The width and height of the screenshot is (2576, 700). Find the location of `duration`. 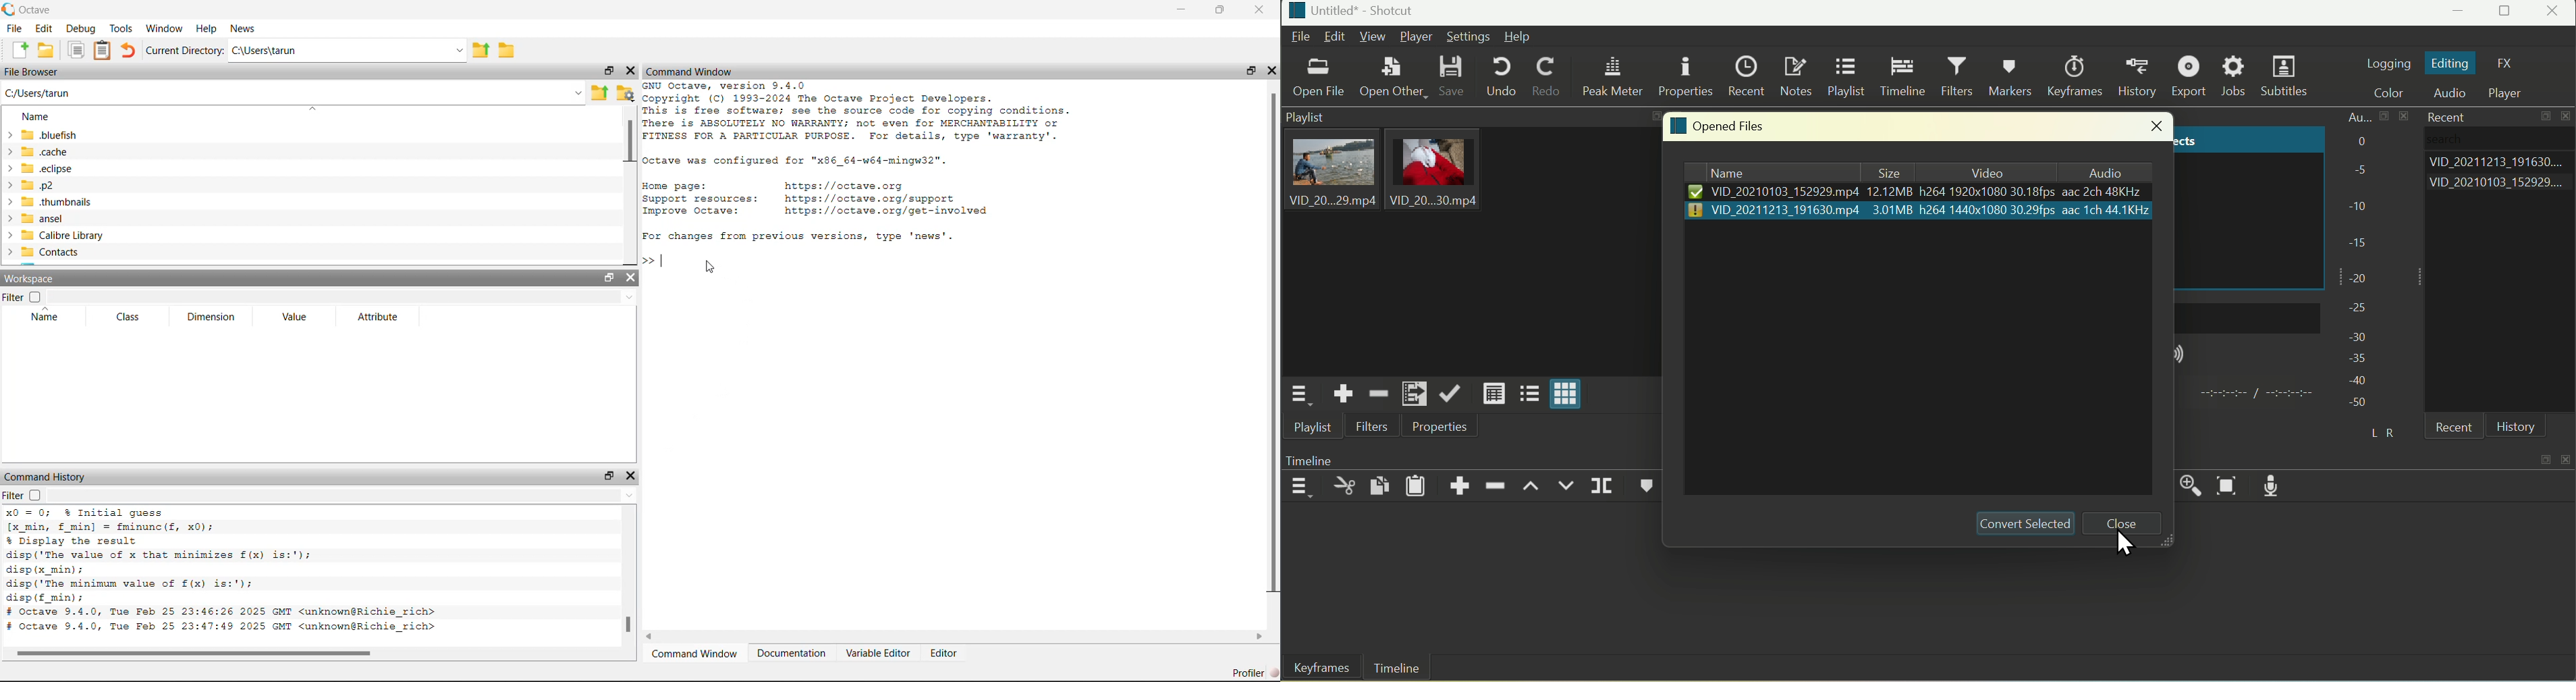

duration is located at coordinates (2253, 394).